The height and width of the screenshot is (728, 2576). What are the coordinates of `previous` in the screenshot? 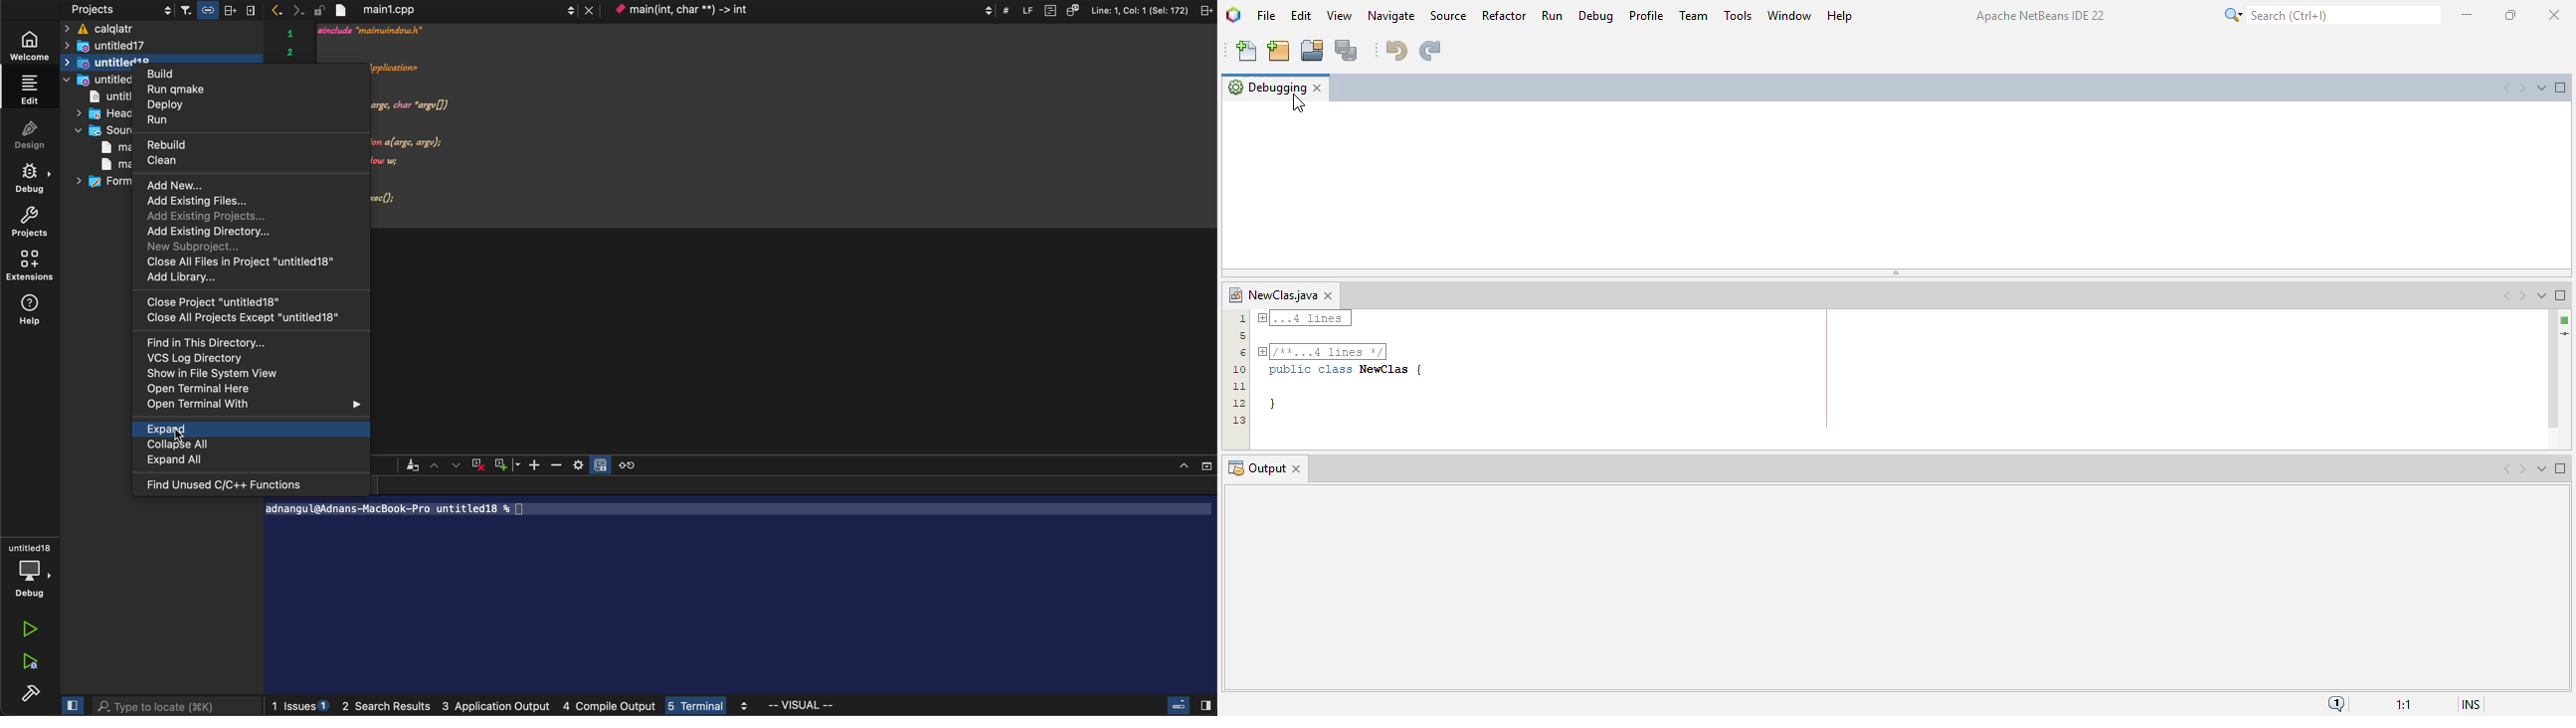 It's located at (276, 11).